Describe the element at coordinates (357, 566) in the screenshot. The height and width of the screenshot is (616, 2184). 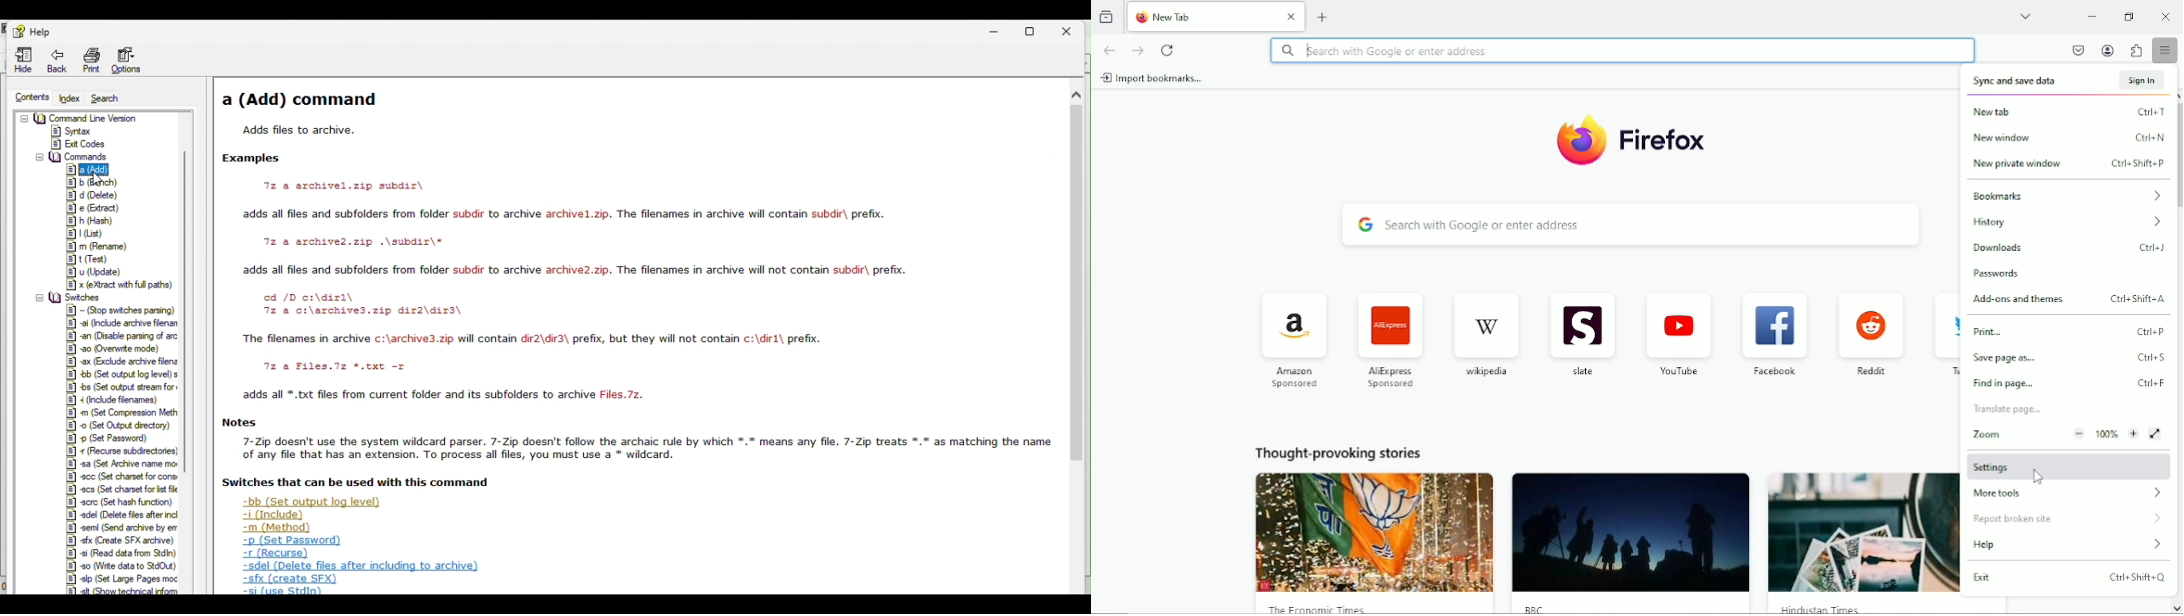
I see `sdel` at that location.